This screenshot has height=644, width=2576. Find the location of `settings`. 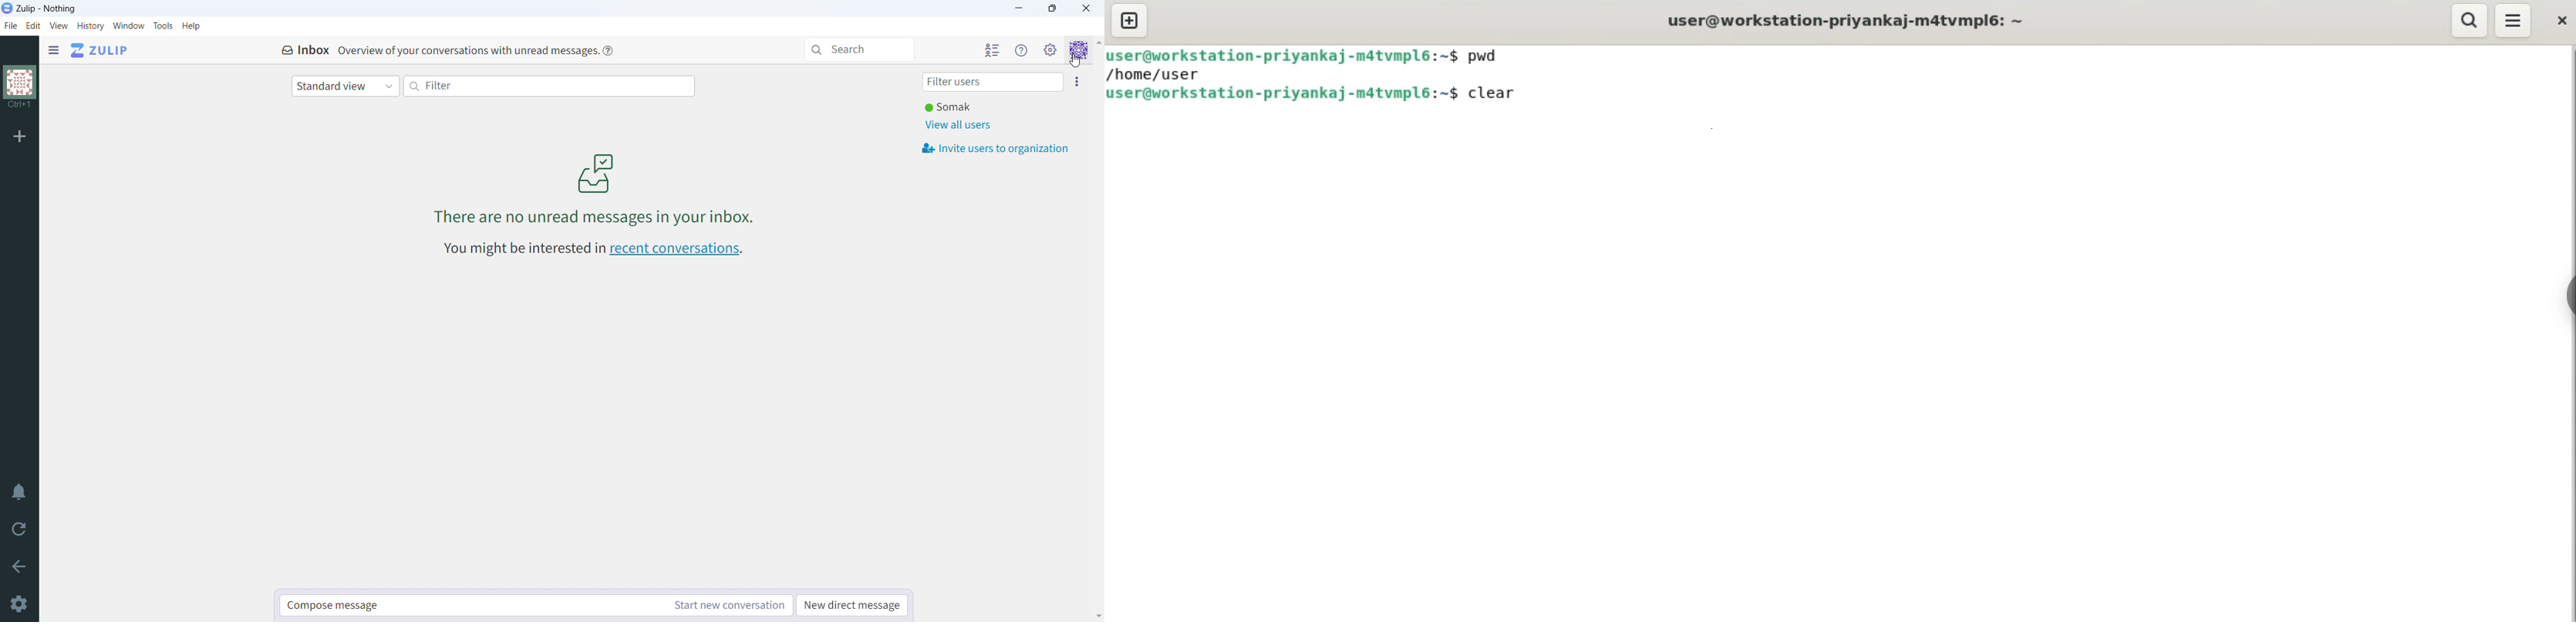

settings is located at coordinates (20, 605).